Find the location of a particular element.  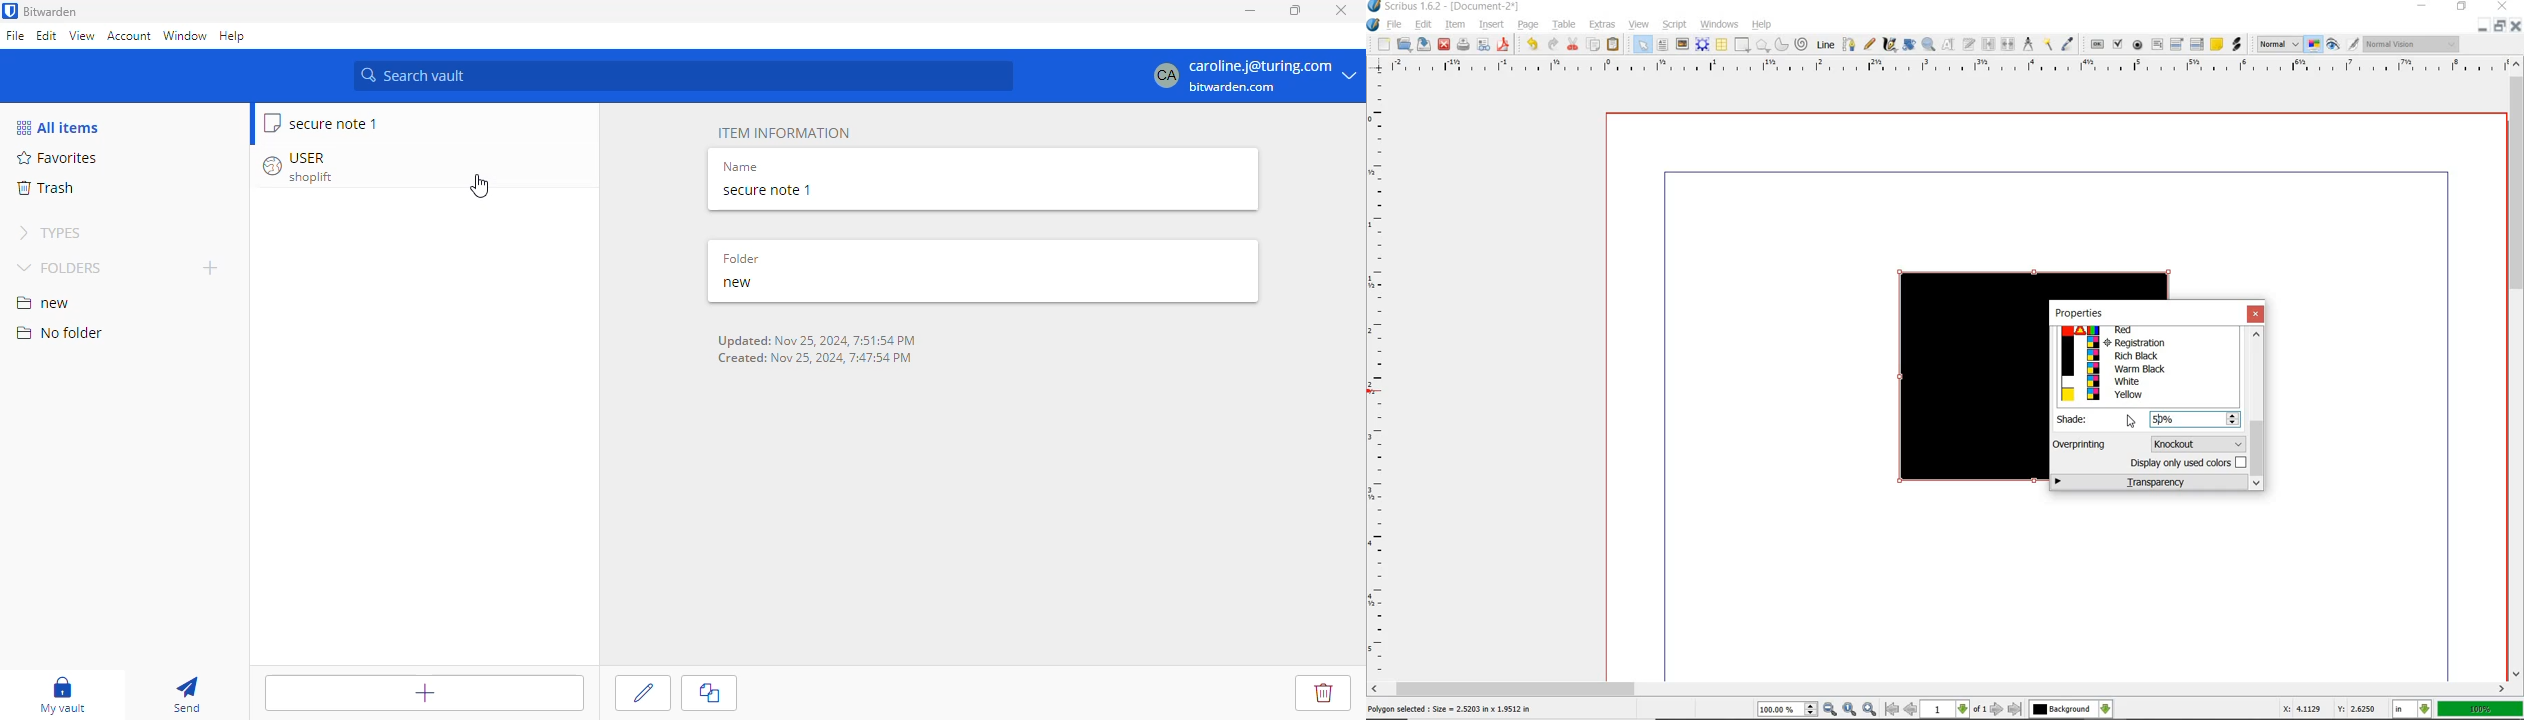

copy item properties is located at coordinates (2048, 46).